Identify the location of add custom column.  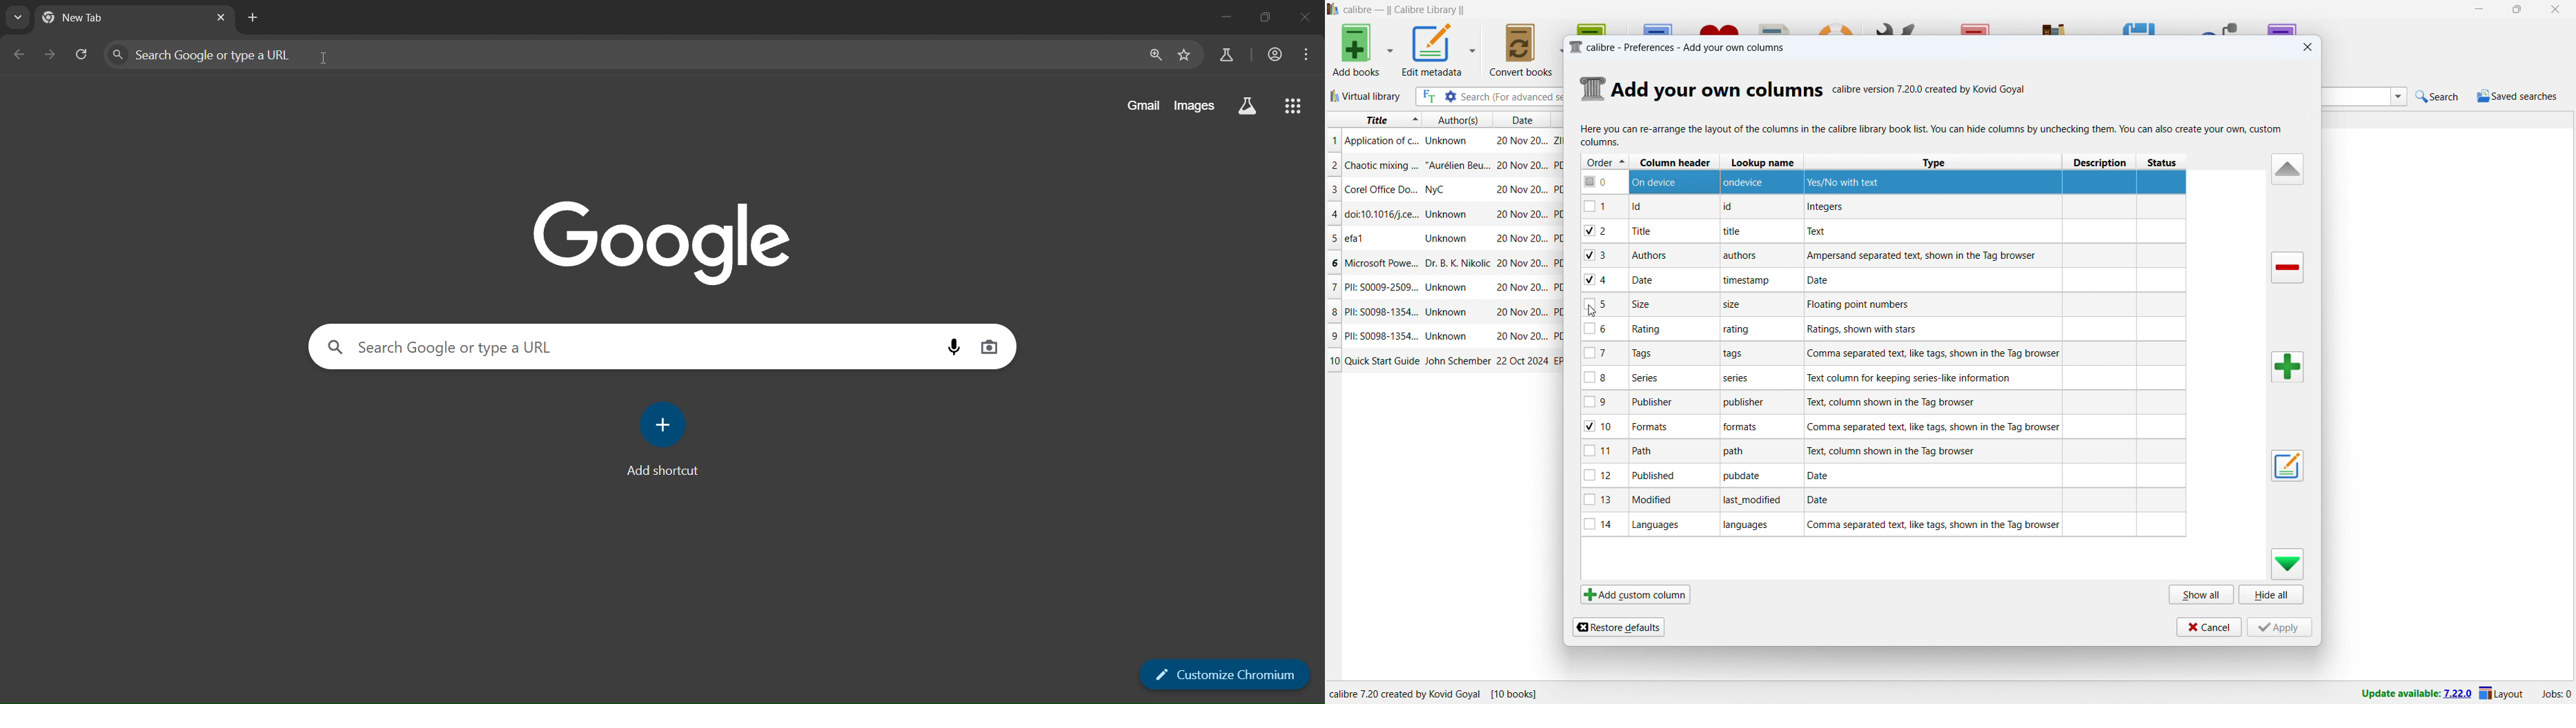
(1634, 595).